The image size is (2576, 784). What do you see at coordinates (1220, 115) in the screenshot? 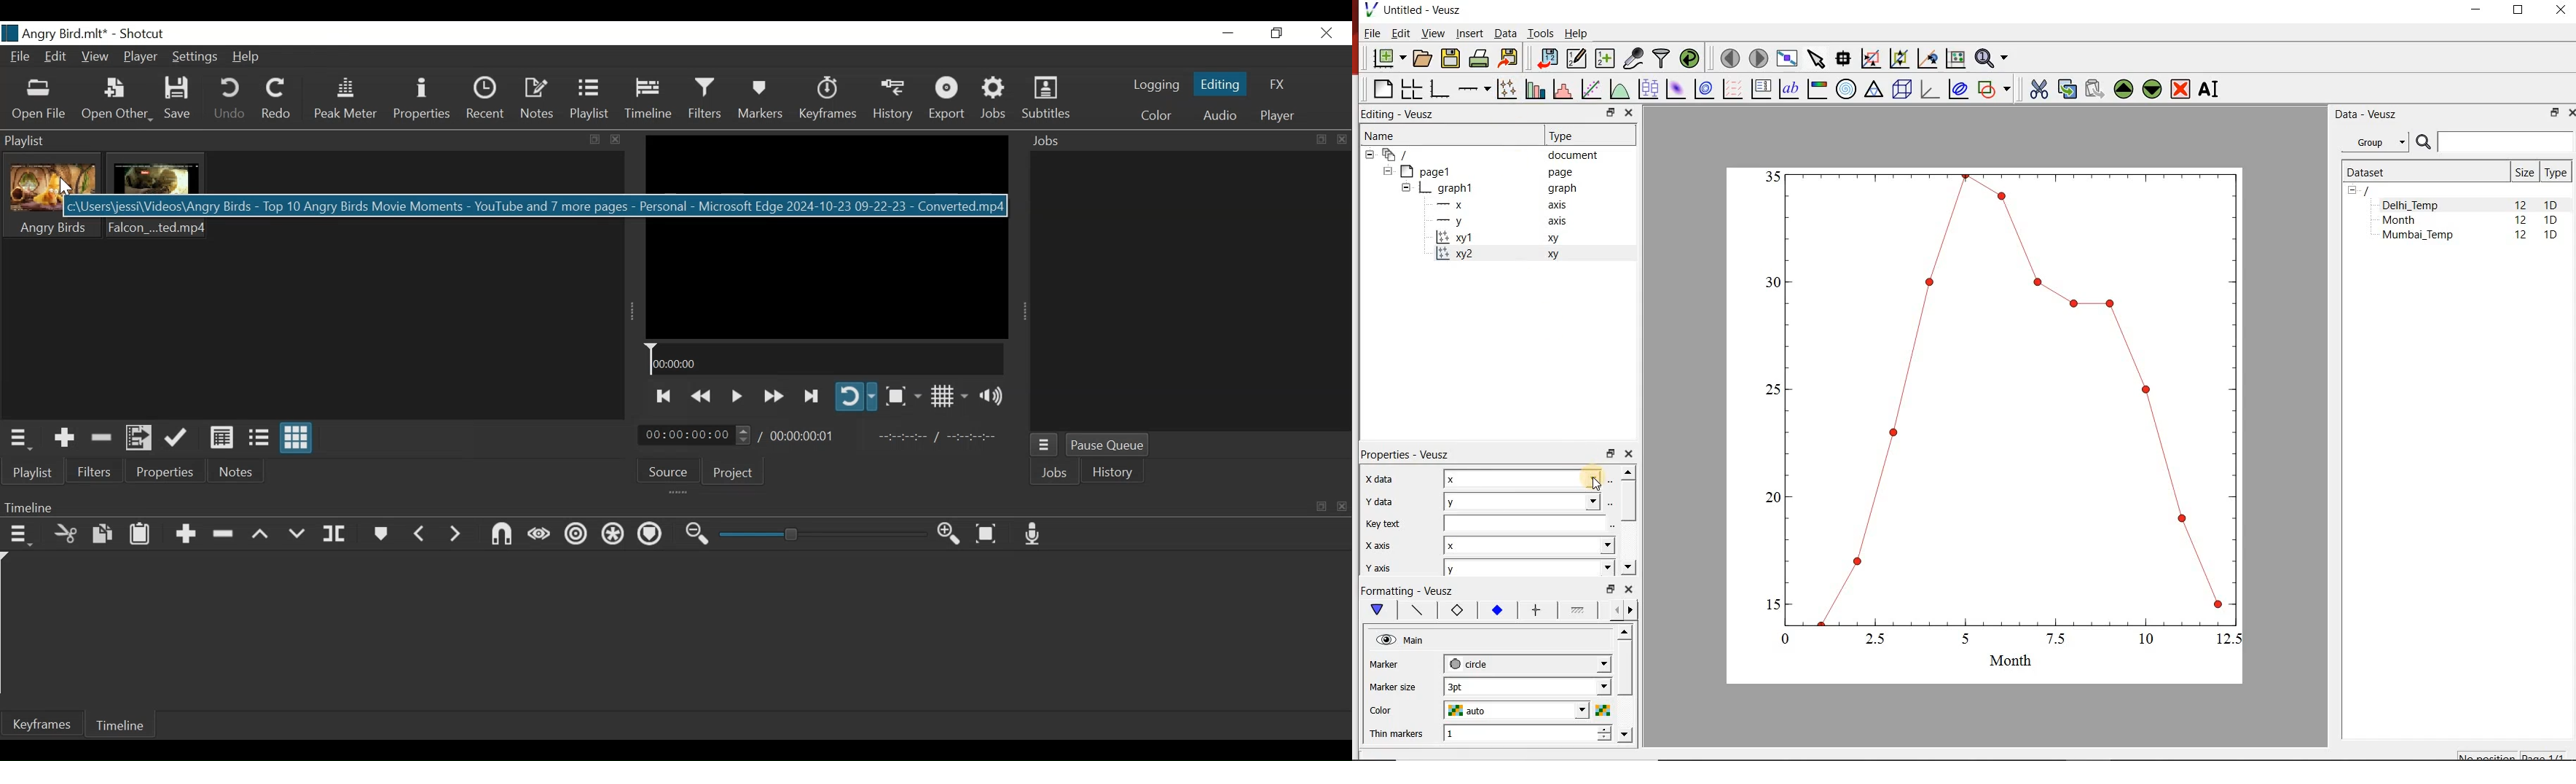
I see `Audio` at bounding box center [1220, 115].